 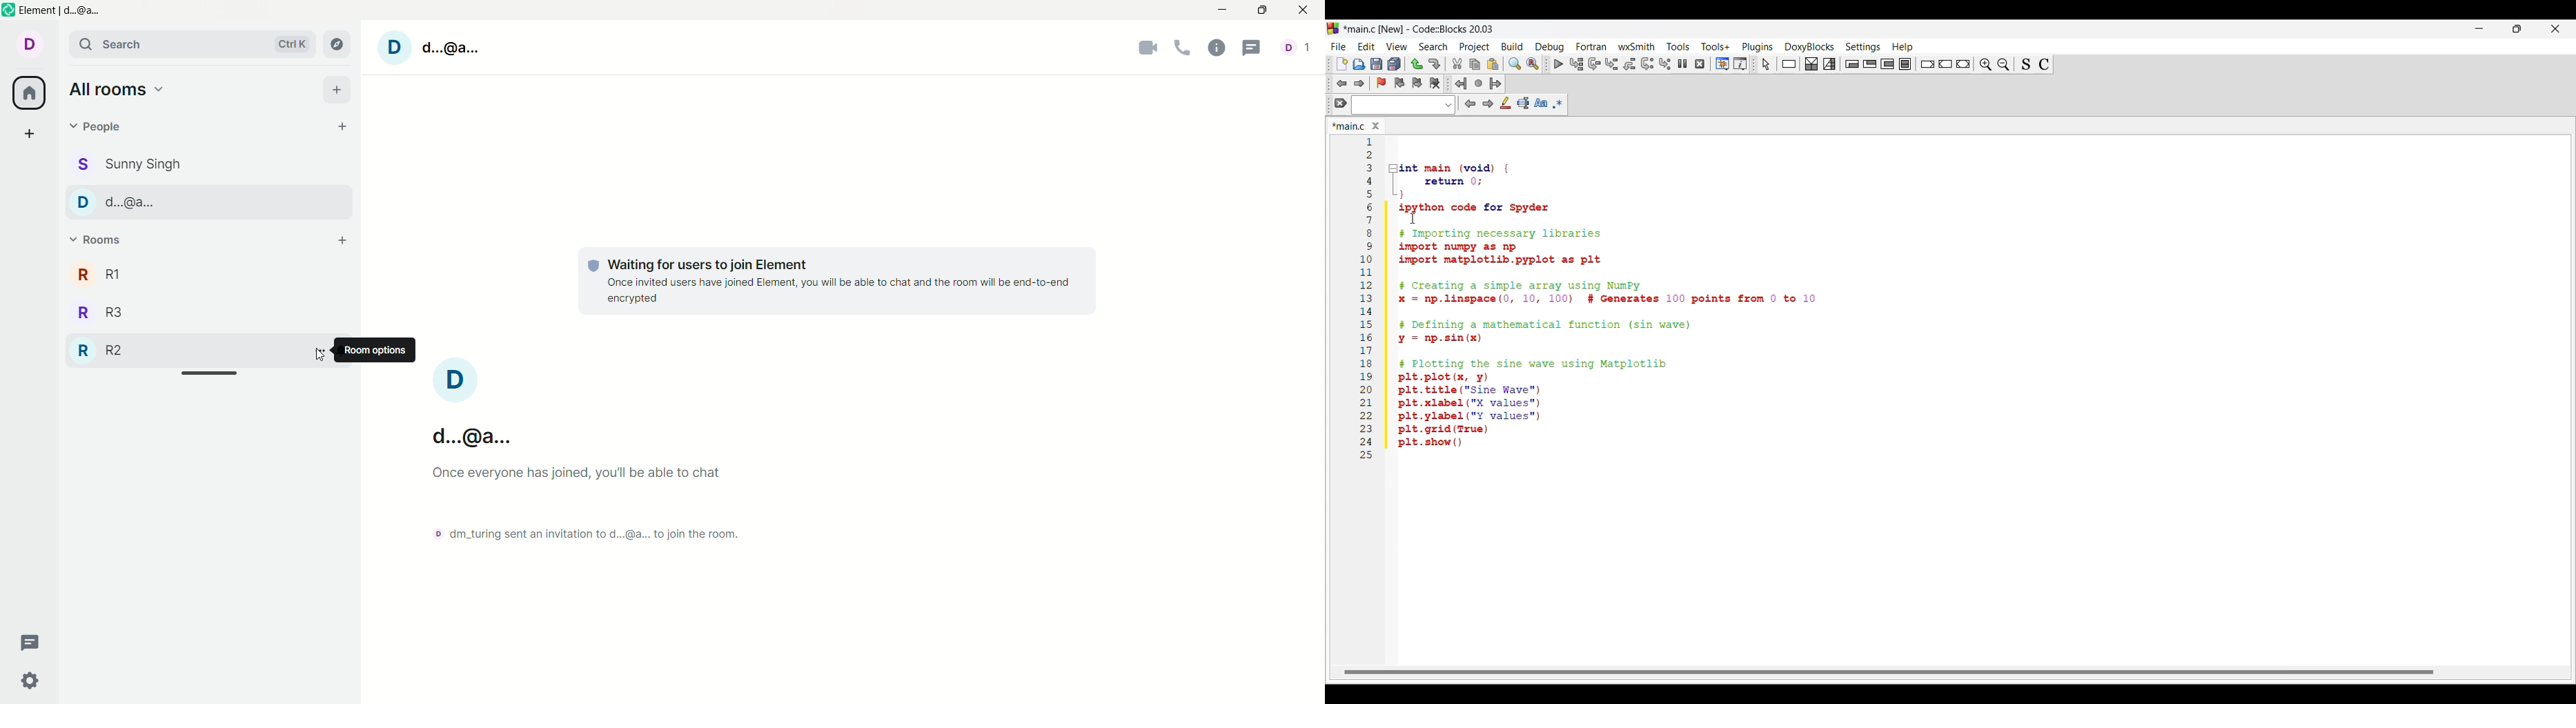 I want to click on Clear bookmarks, so click(x=1435, y=83).